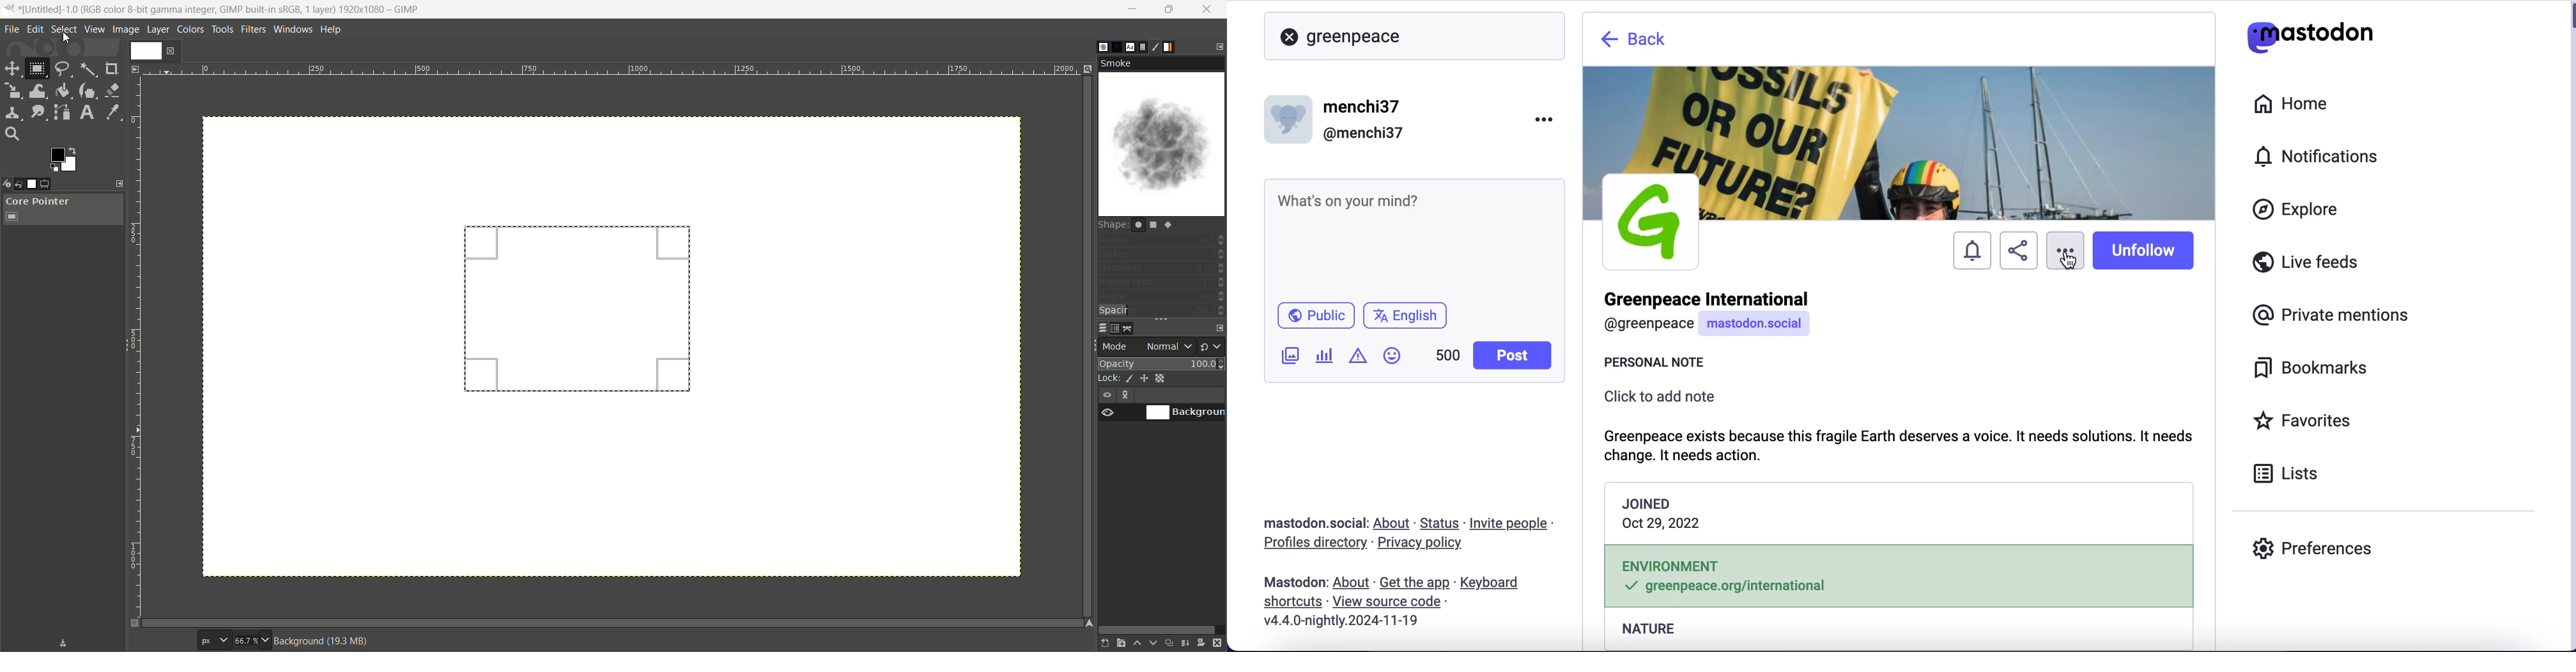 This screenshot has width=2576, height=672. Describe the element at coordinates (1170, 8) in the screenshot. I see `maximize` at that location.